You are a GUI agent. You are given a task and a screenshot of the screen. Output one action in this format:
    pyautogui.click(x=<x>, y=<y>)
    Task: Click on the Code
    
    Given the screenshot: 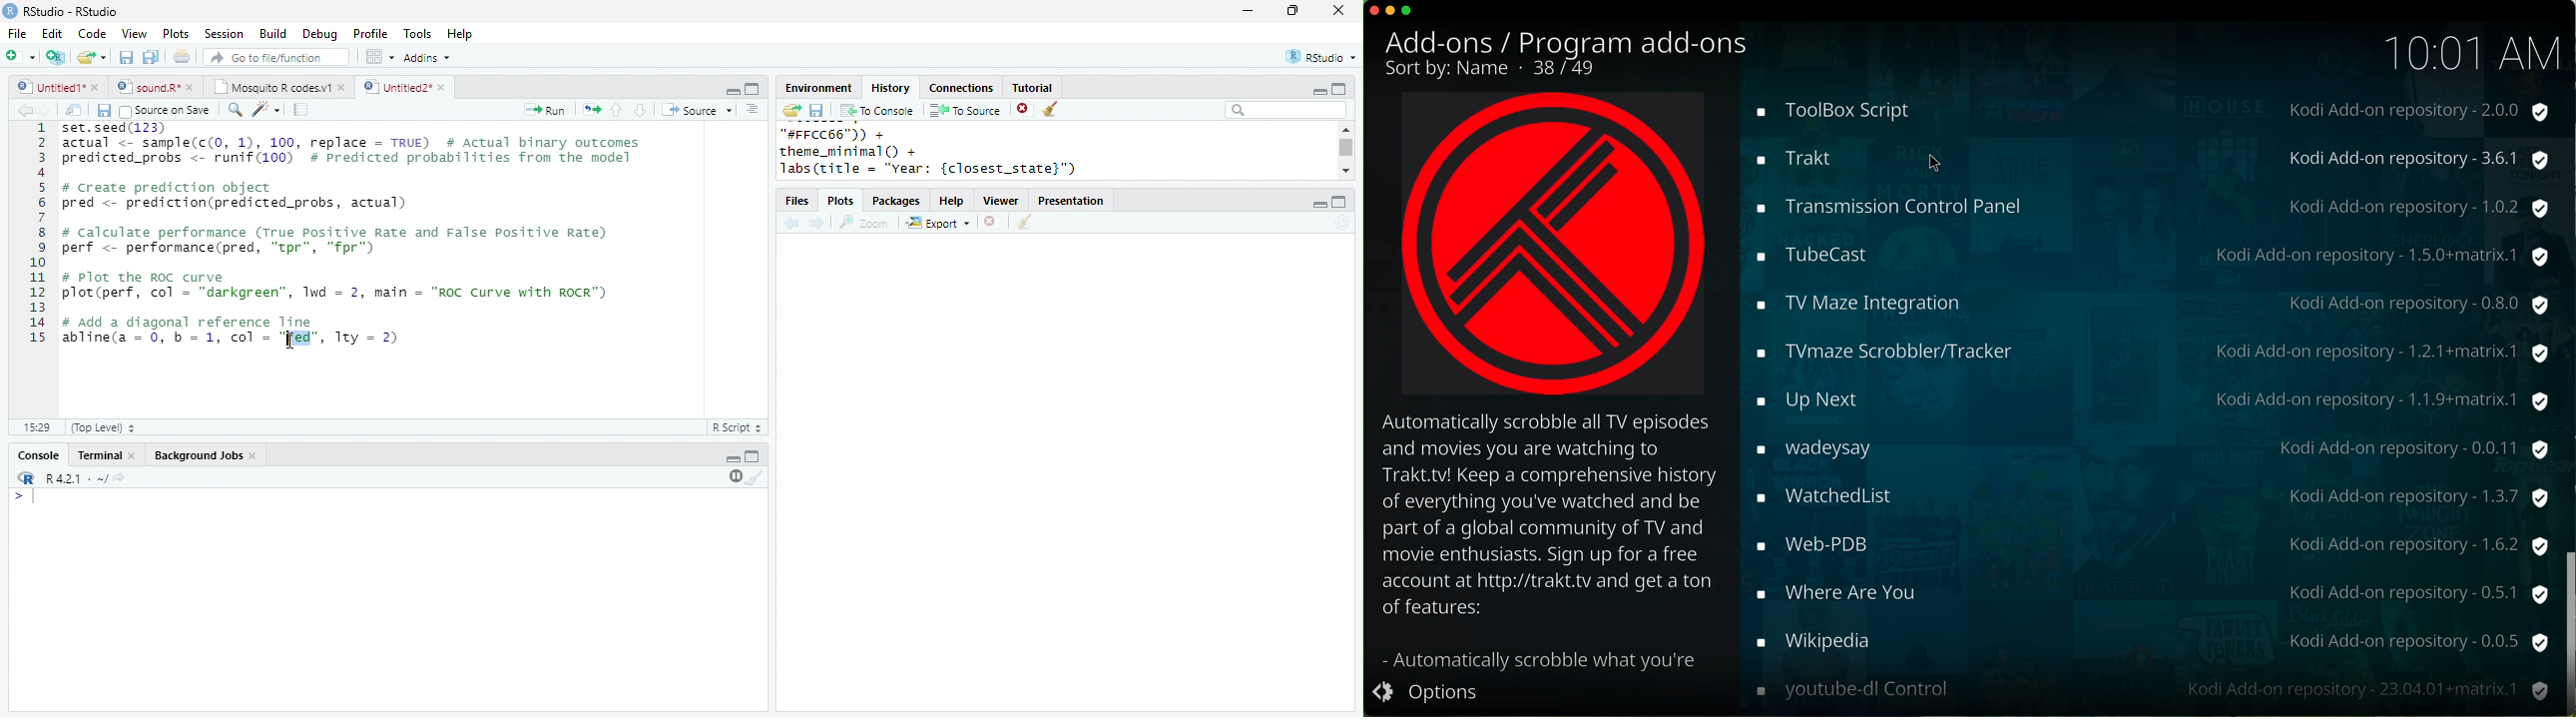 What is the action you would take?
    pyautogui.click(x=92, y=33)
    